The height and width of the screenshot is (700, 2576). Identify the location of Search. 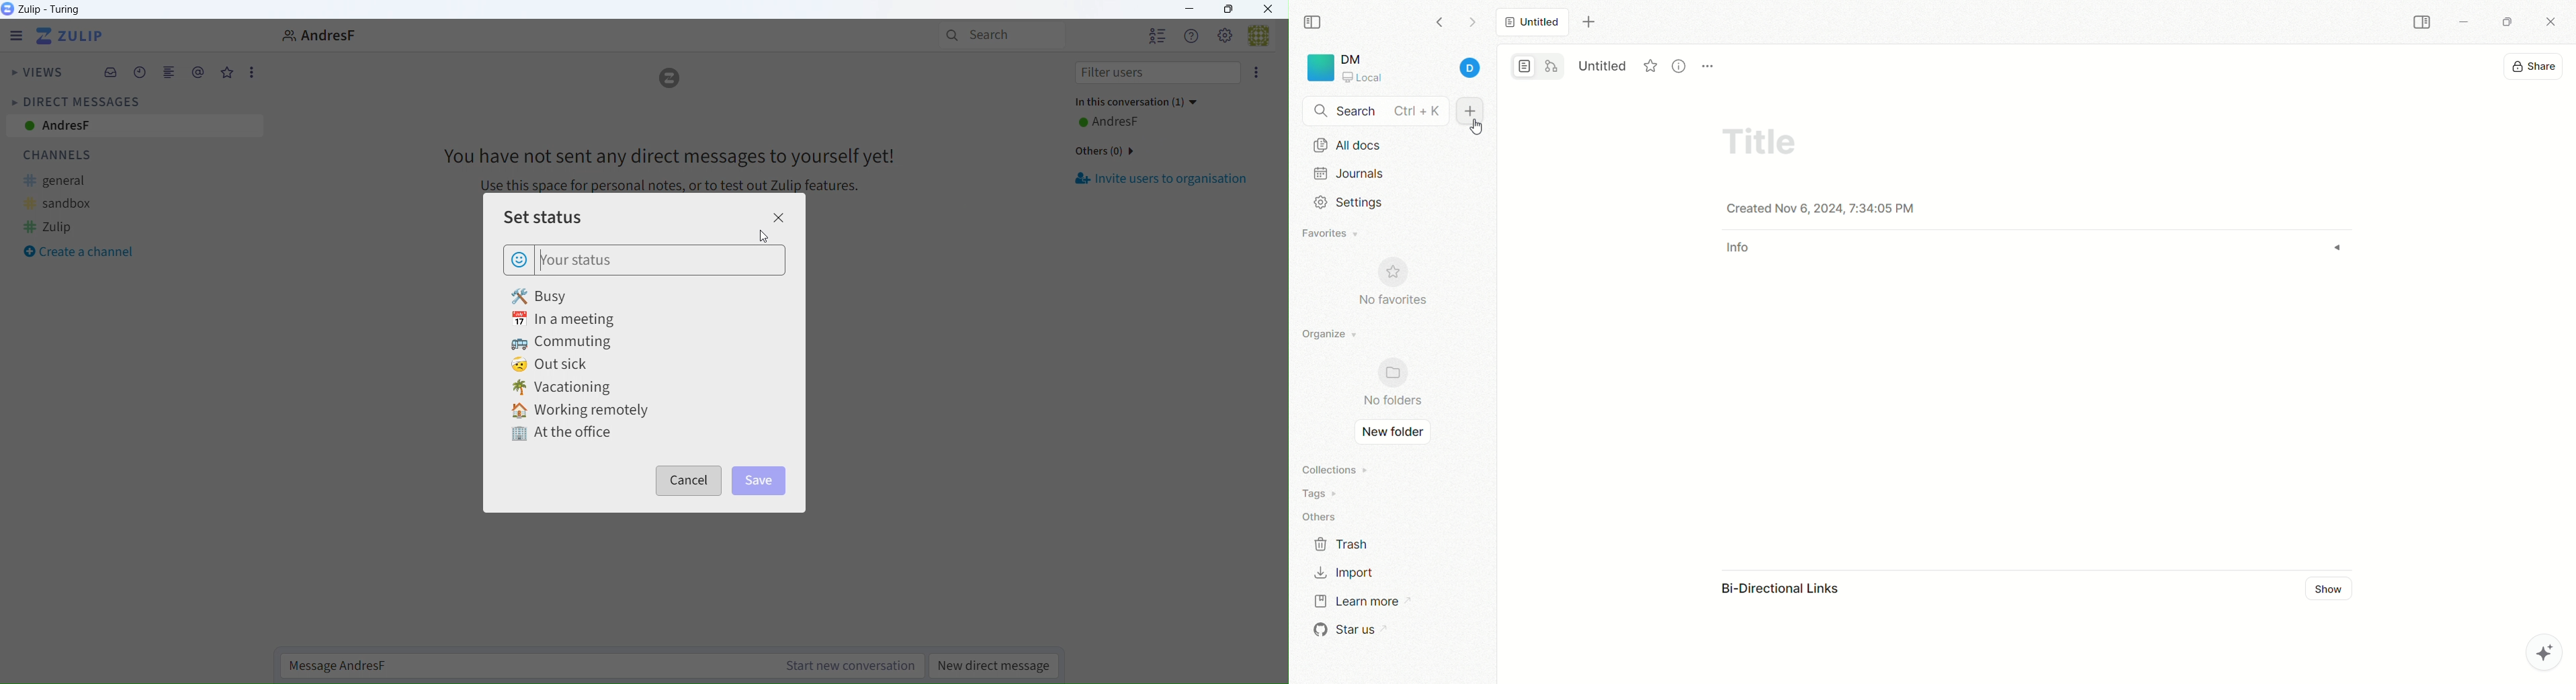
(998, 34).